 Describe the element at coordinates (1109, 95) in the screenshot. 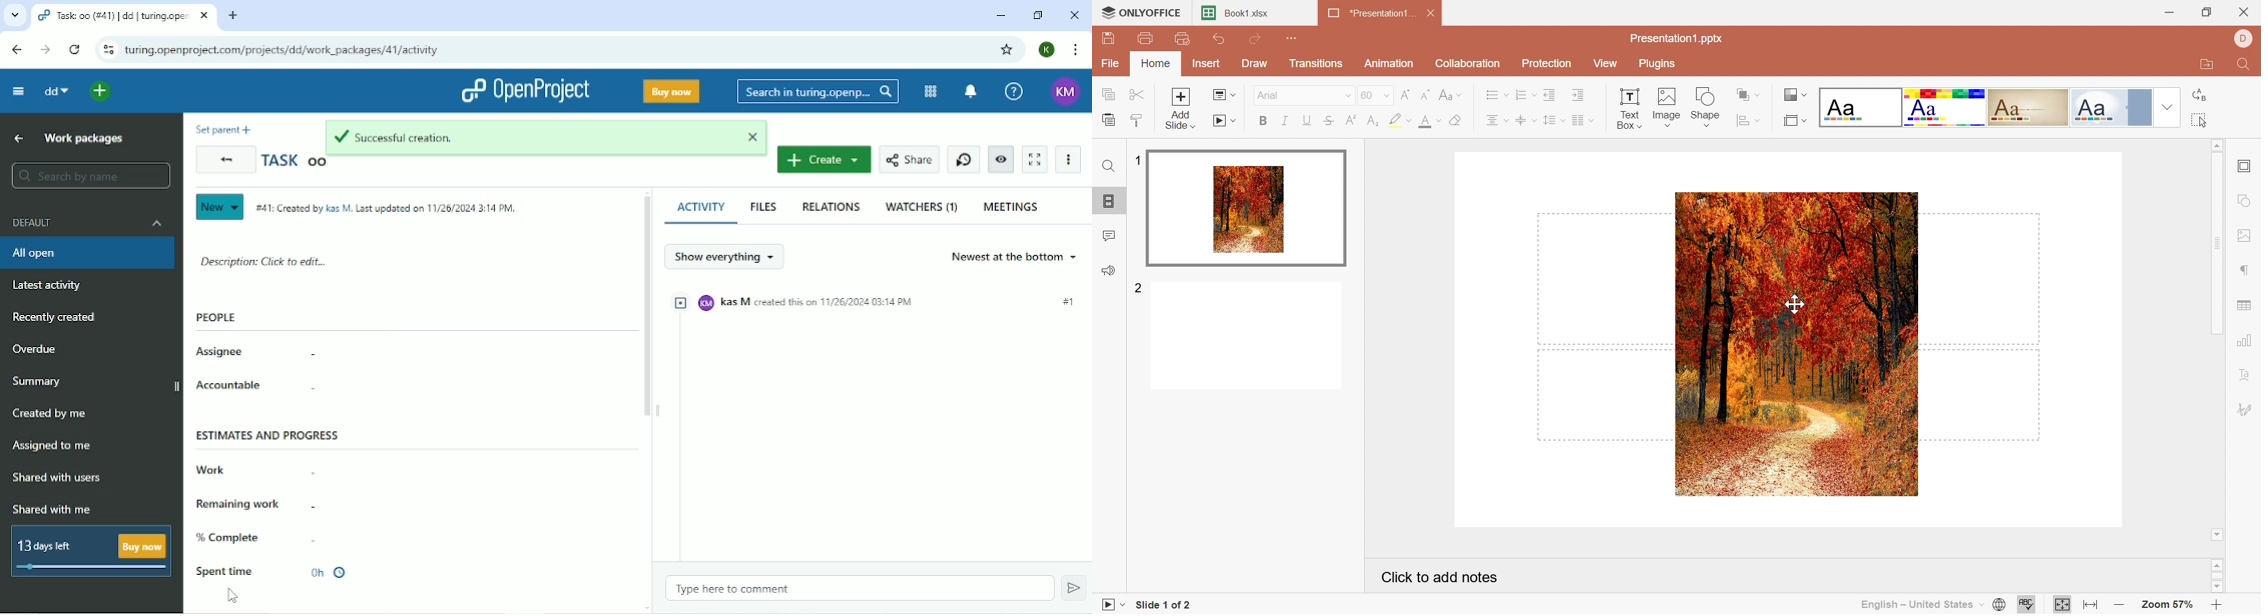

I see `Copy` at that location.